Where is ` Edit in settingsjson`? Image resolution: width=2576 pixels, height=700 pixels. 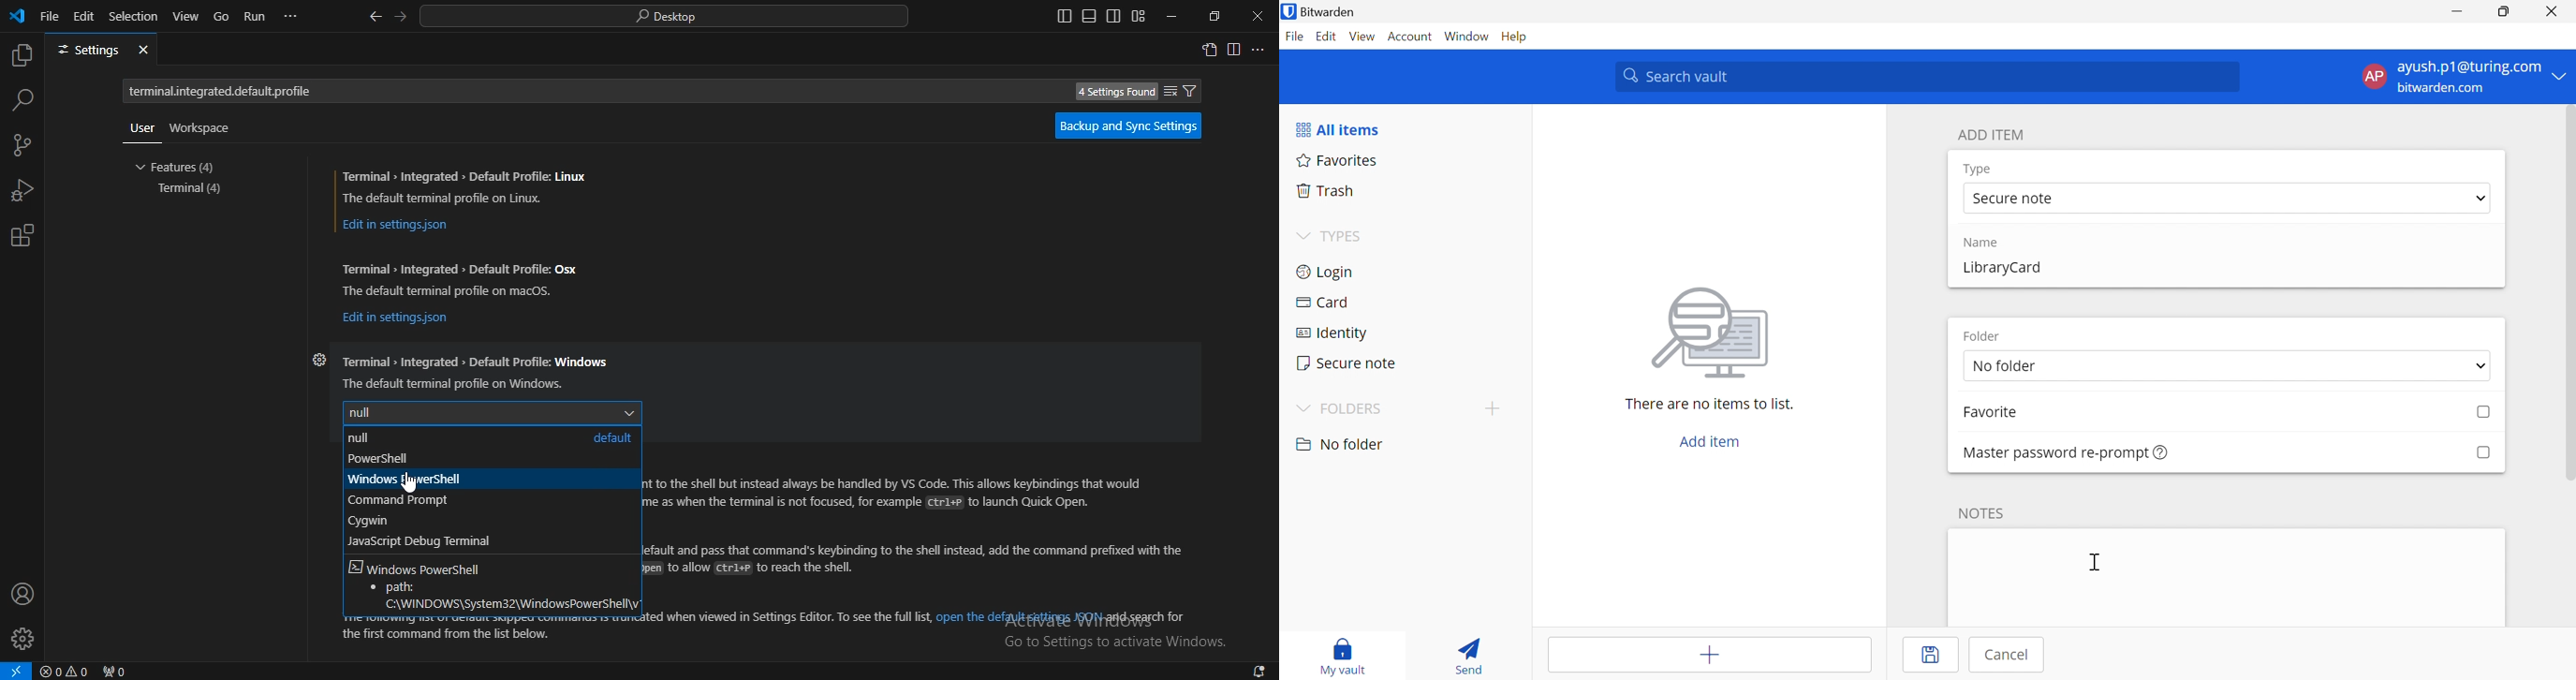  Edit in settingsjson is located at coordinates (402, 226).